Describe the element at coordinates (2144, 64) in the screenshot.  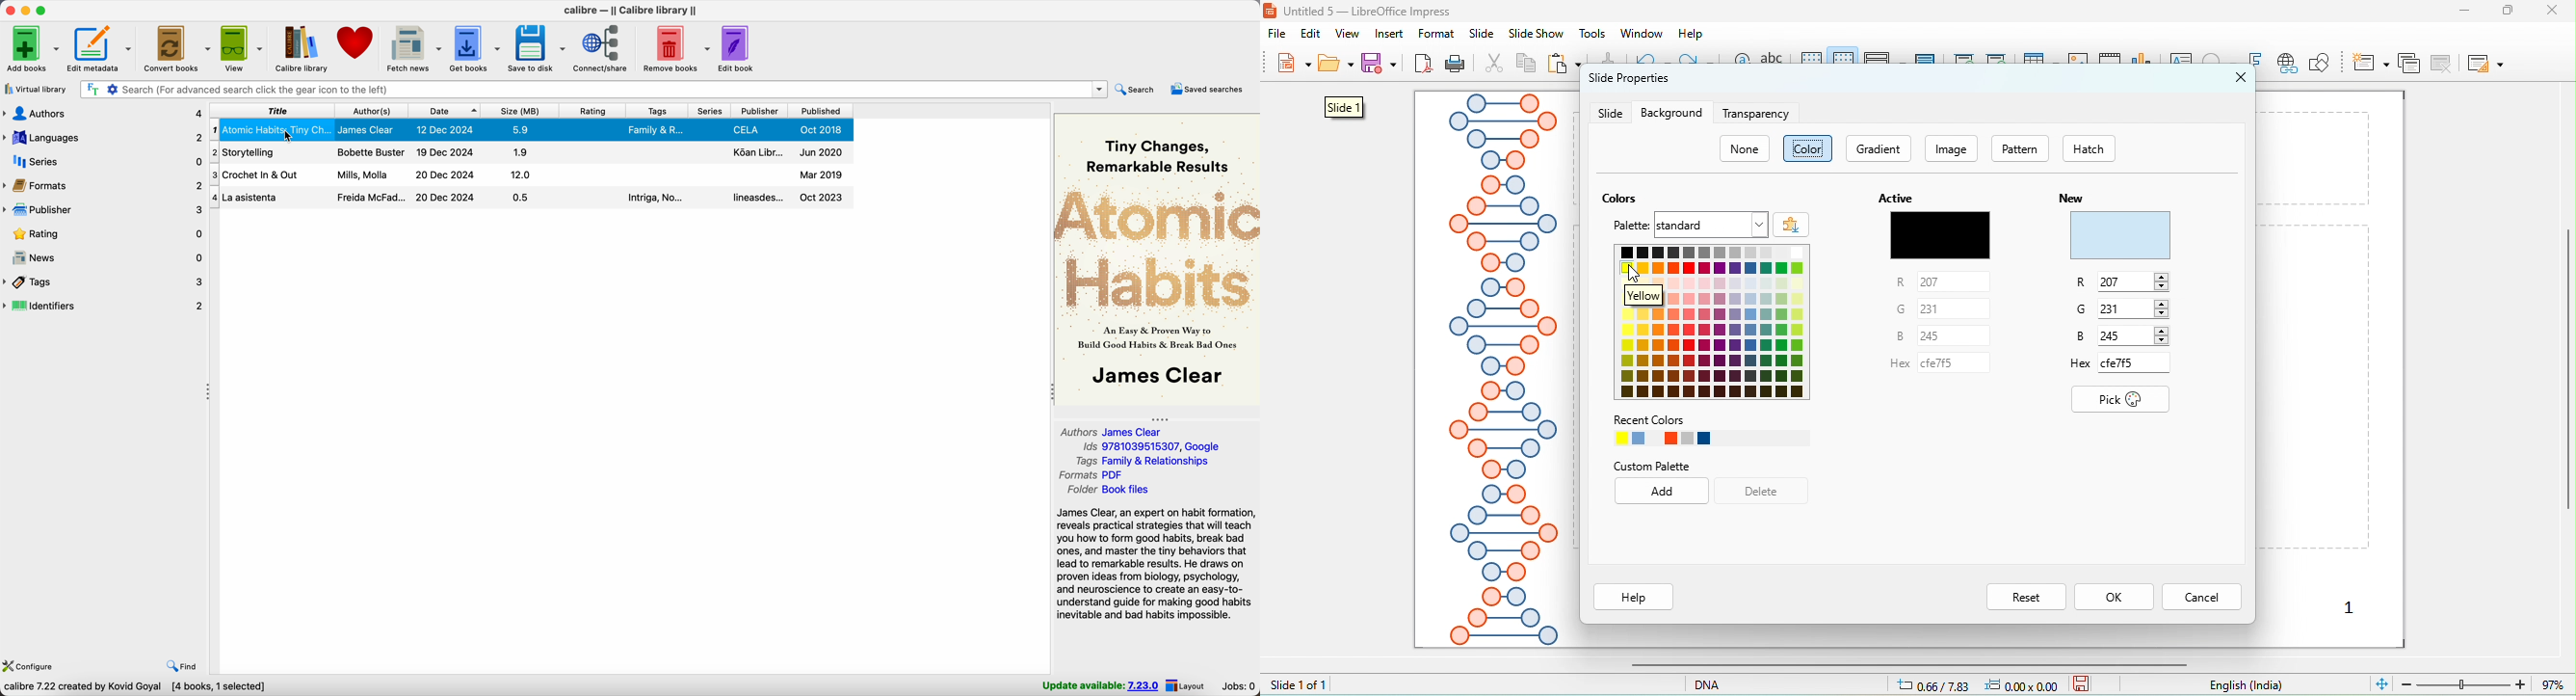
I see `chart` at that location.